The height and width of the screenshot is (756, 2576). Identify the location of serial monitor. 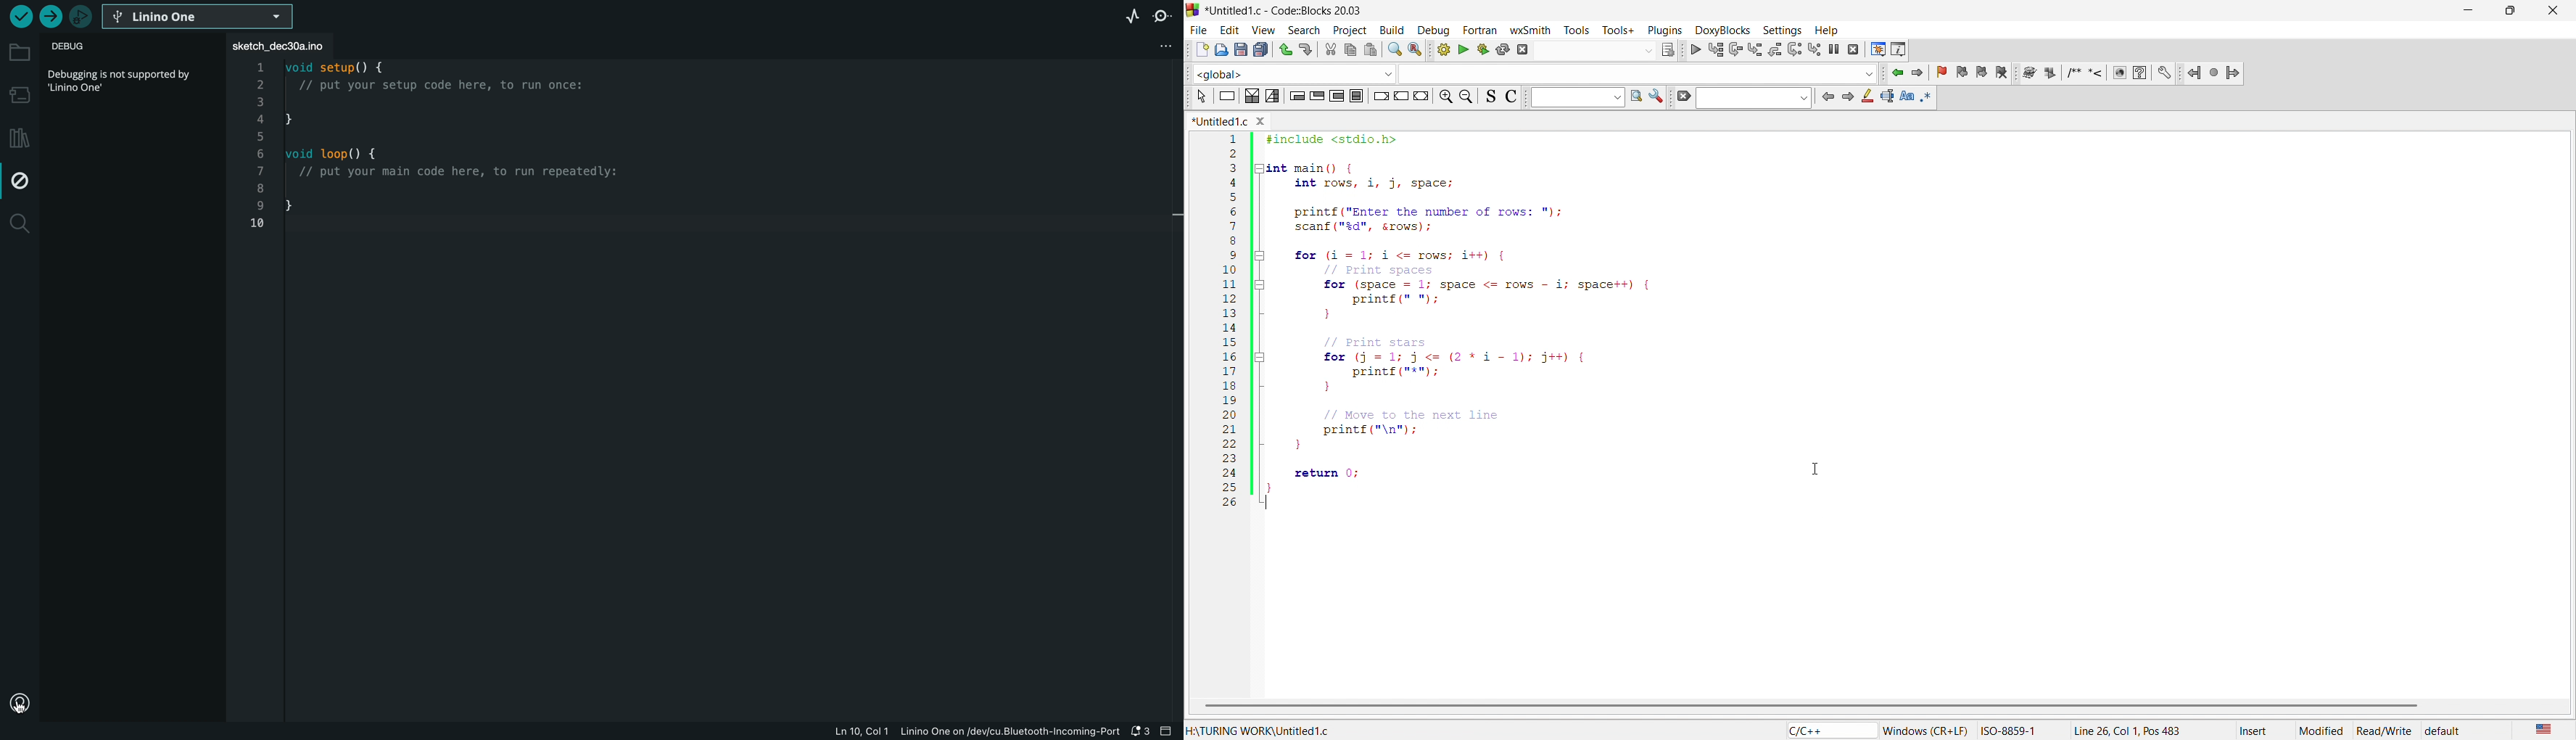
(1163, 17).